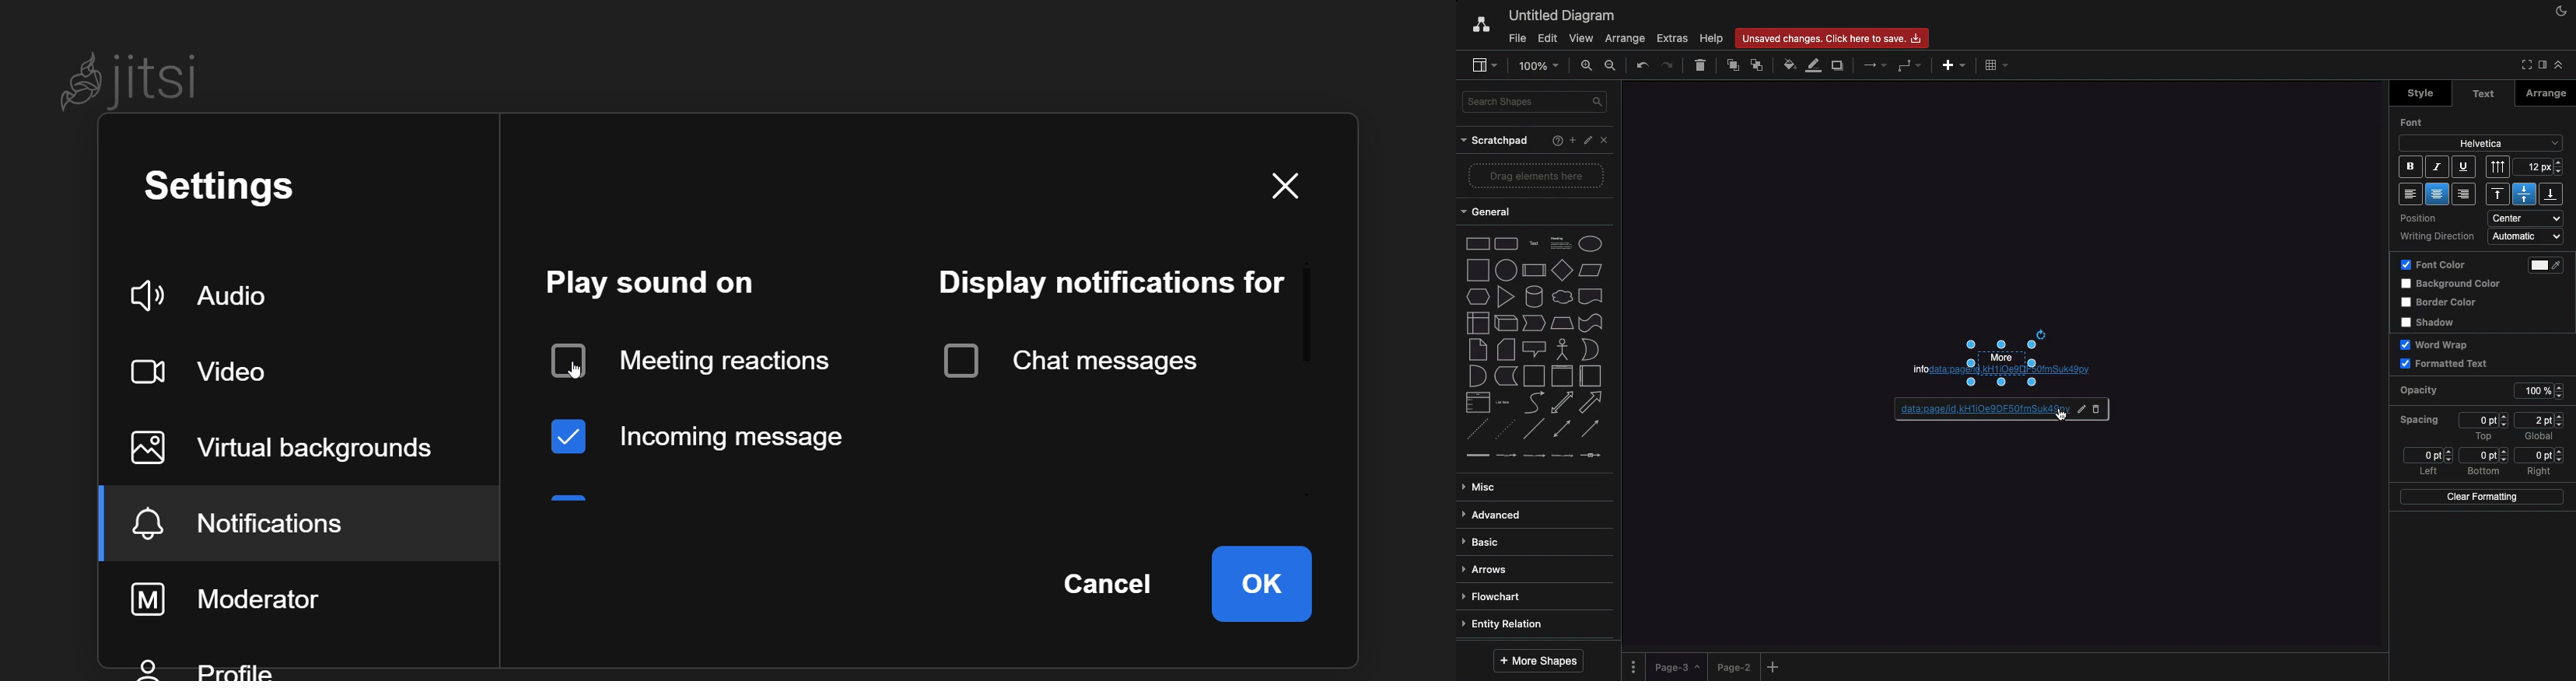  What do you see at coordinates (1608, 143) in the screenshot?
I see `Close` at bounding box center [1608, 143].